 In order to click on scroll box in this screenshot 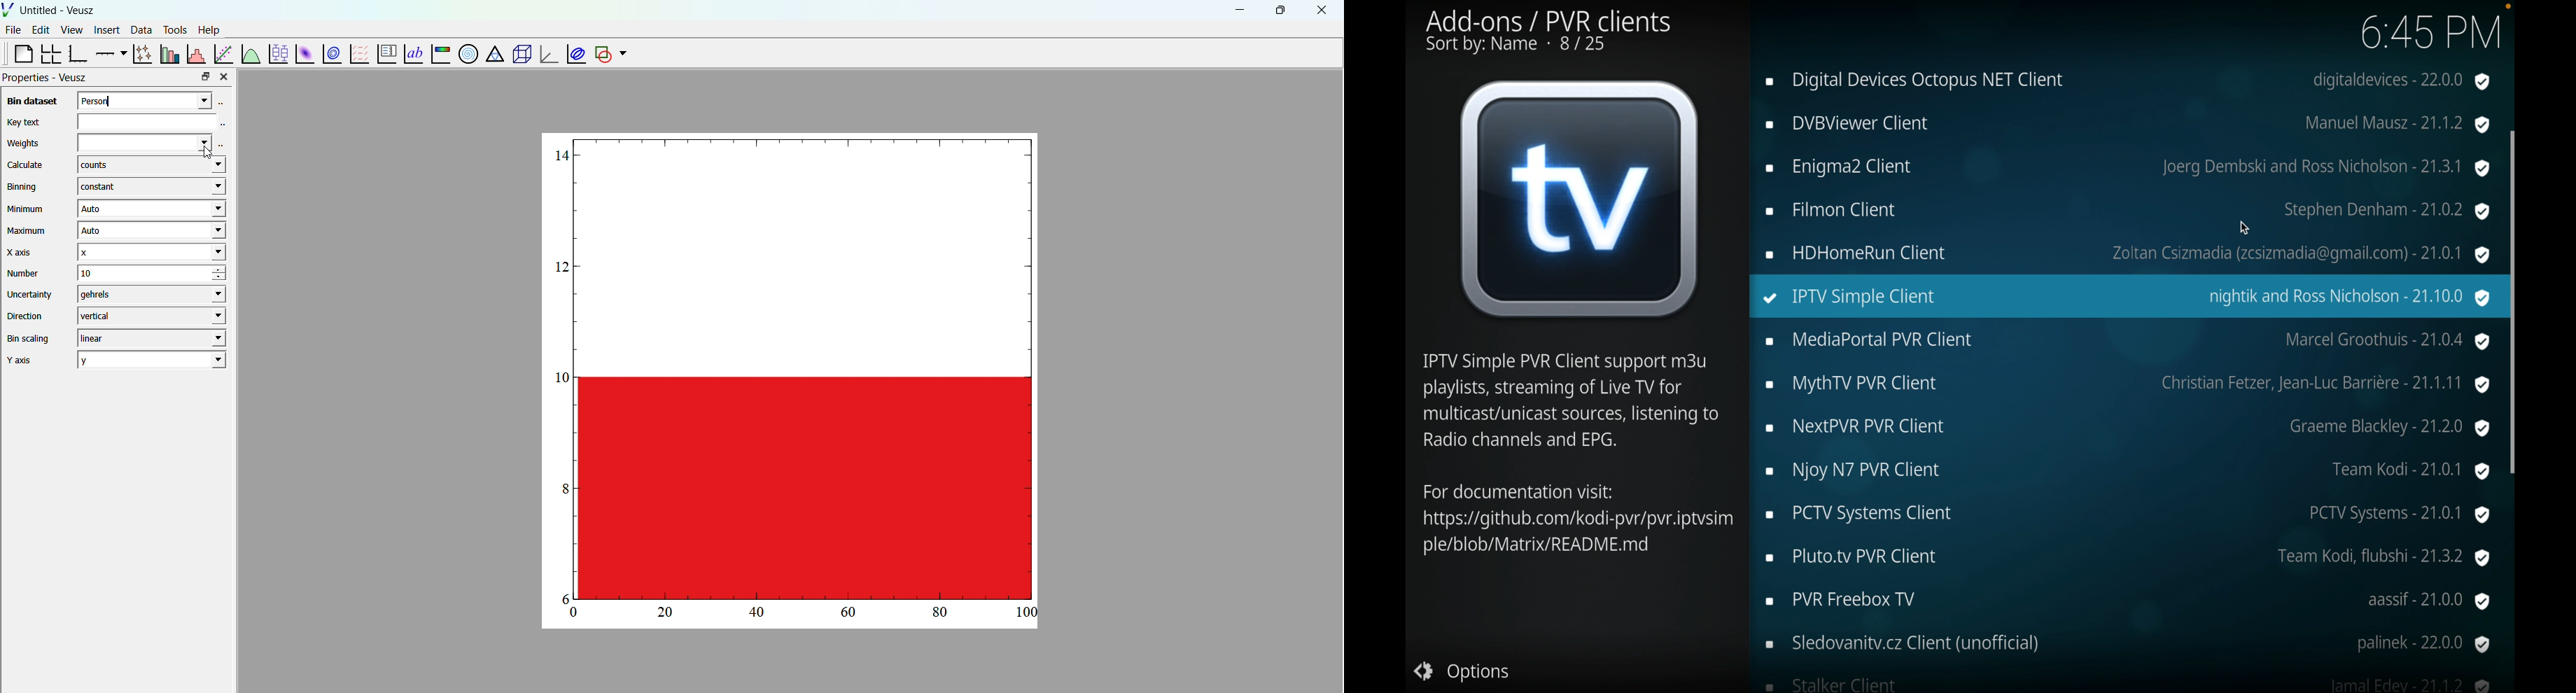, I will do `click(2512, 372)`.